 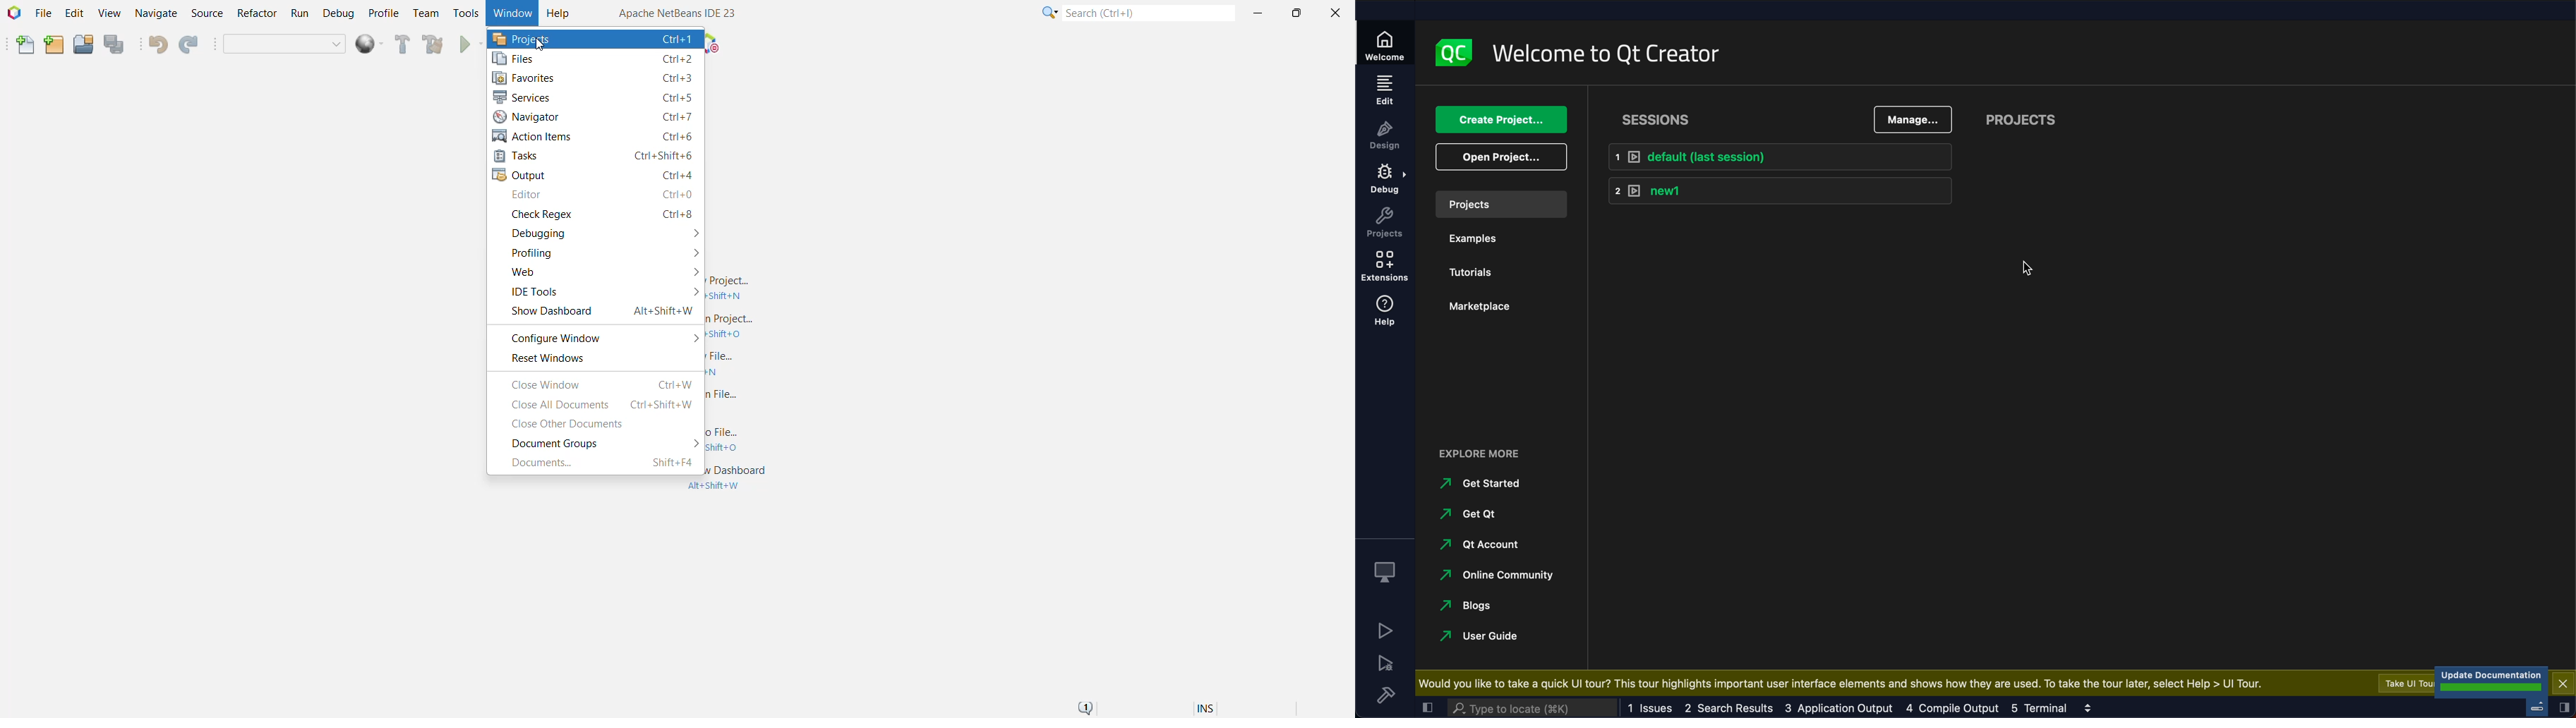 I want to click on close slidebar, so click(x=1427, y=707).